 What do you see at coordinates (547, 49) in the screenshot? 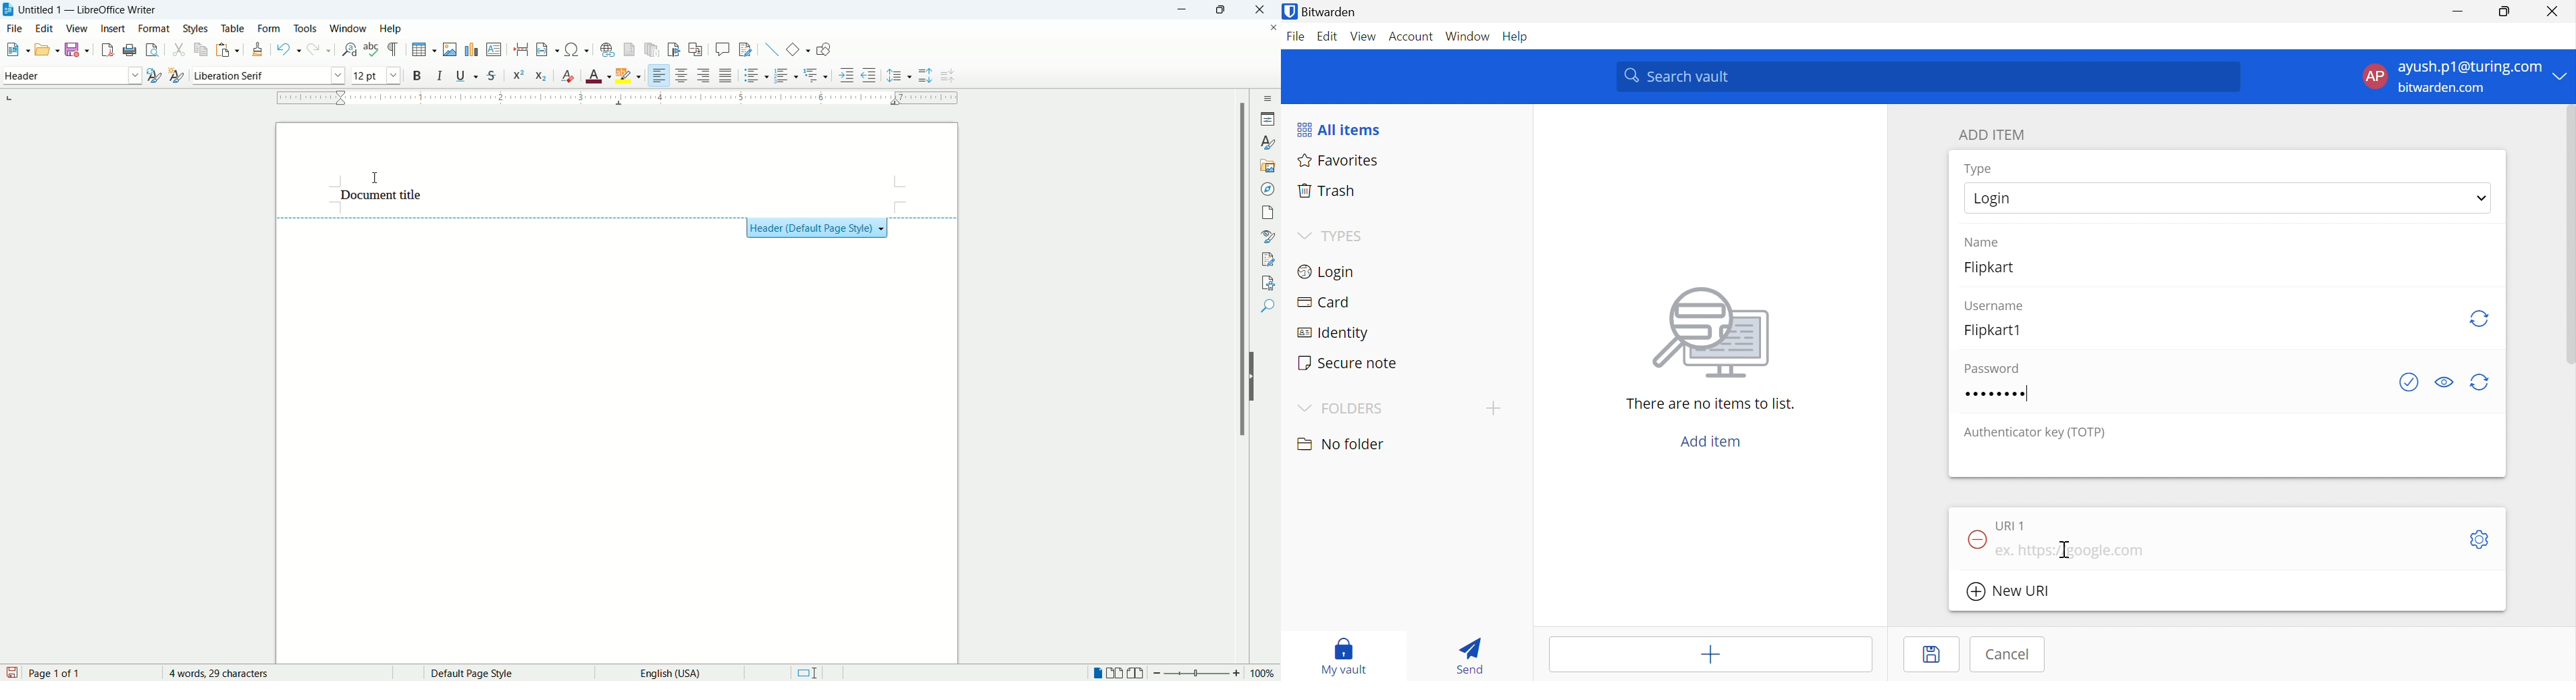
I see `insert field` at bounding box center [547, 49].